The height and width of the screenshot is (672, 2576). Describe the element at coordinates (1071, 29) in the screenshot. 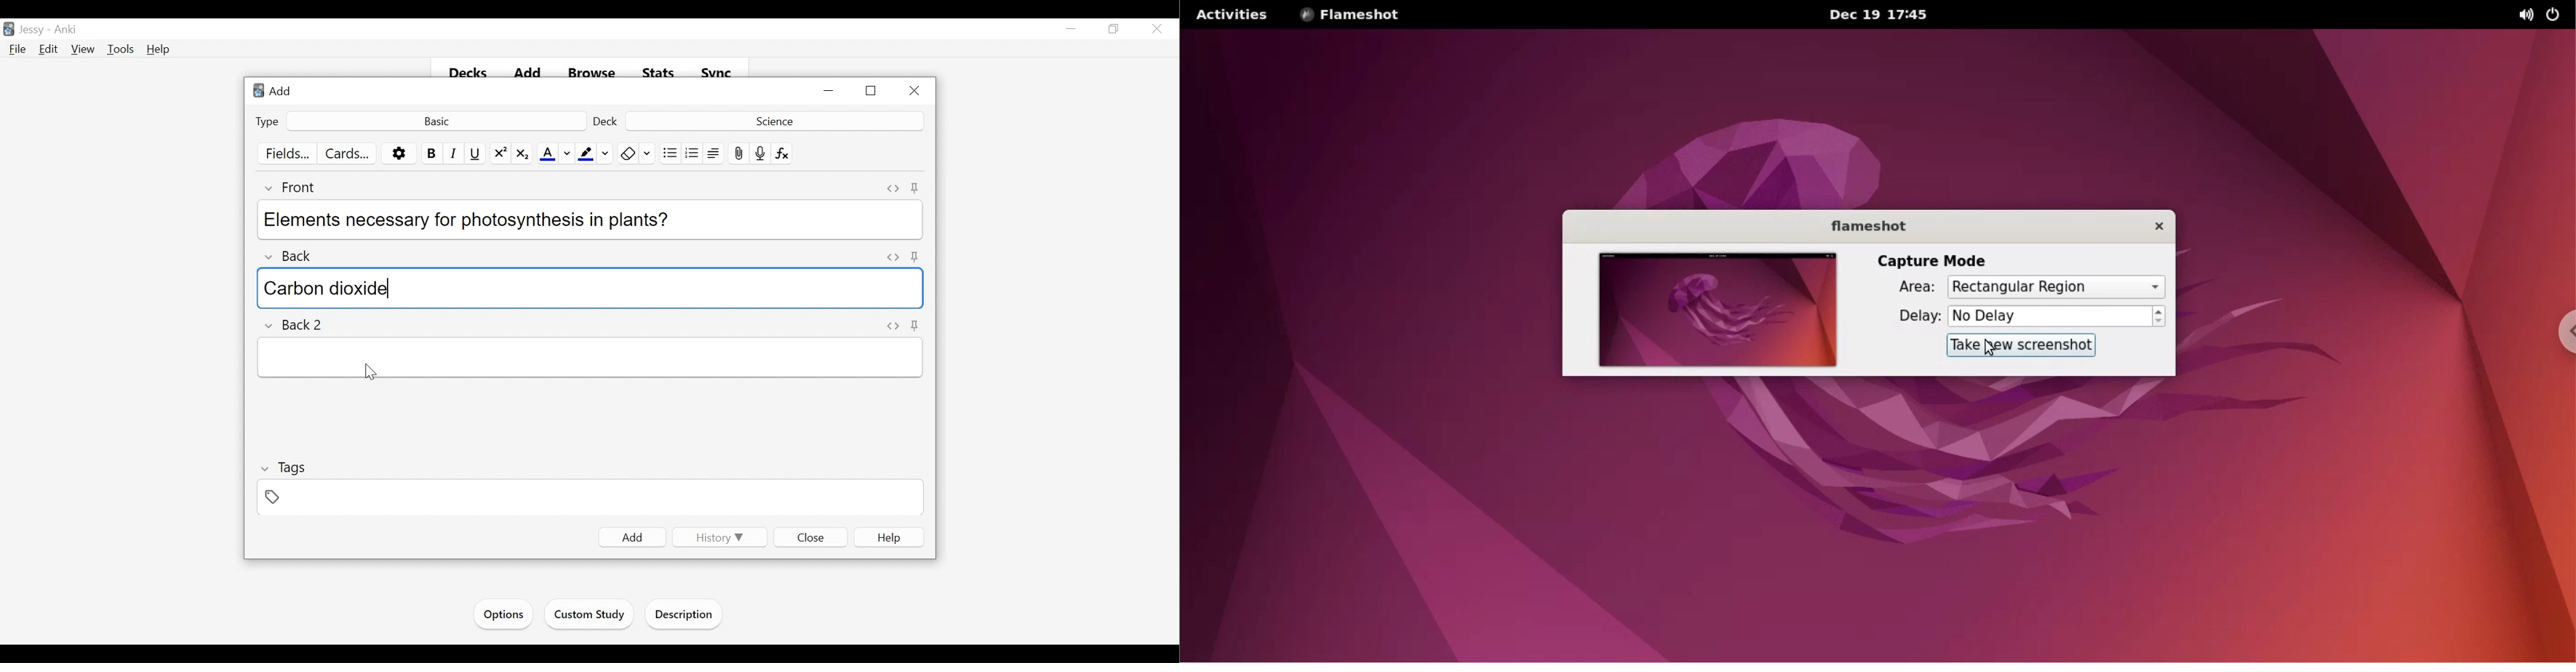

I see `minimize` at that location.